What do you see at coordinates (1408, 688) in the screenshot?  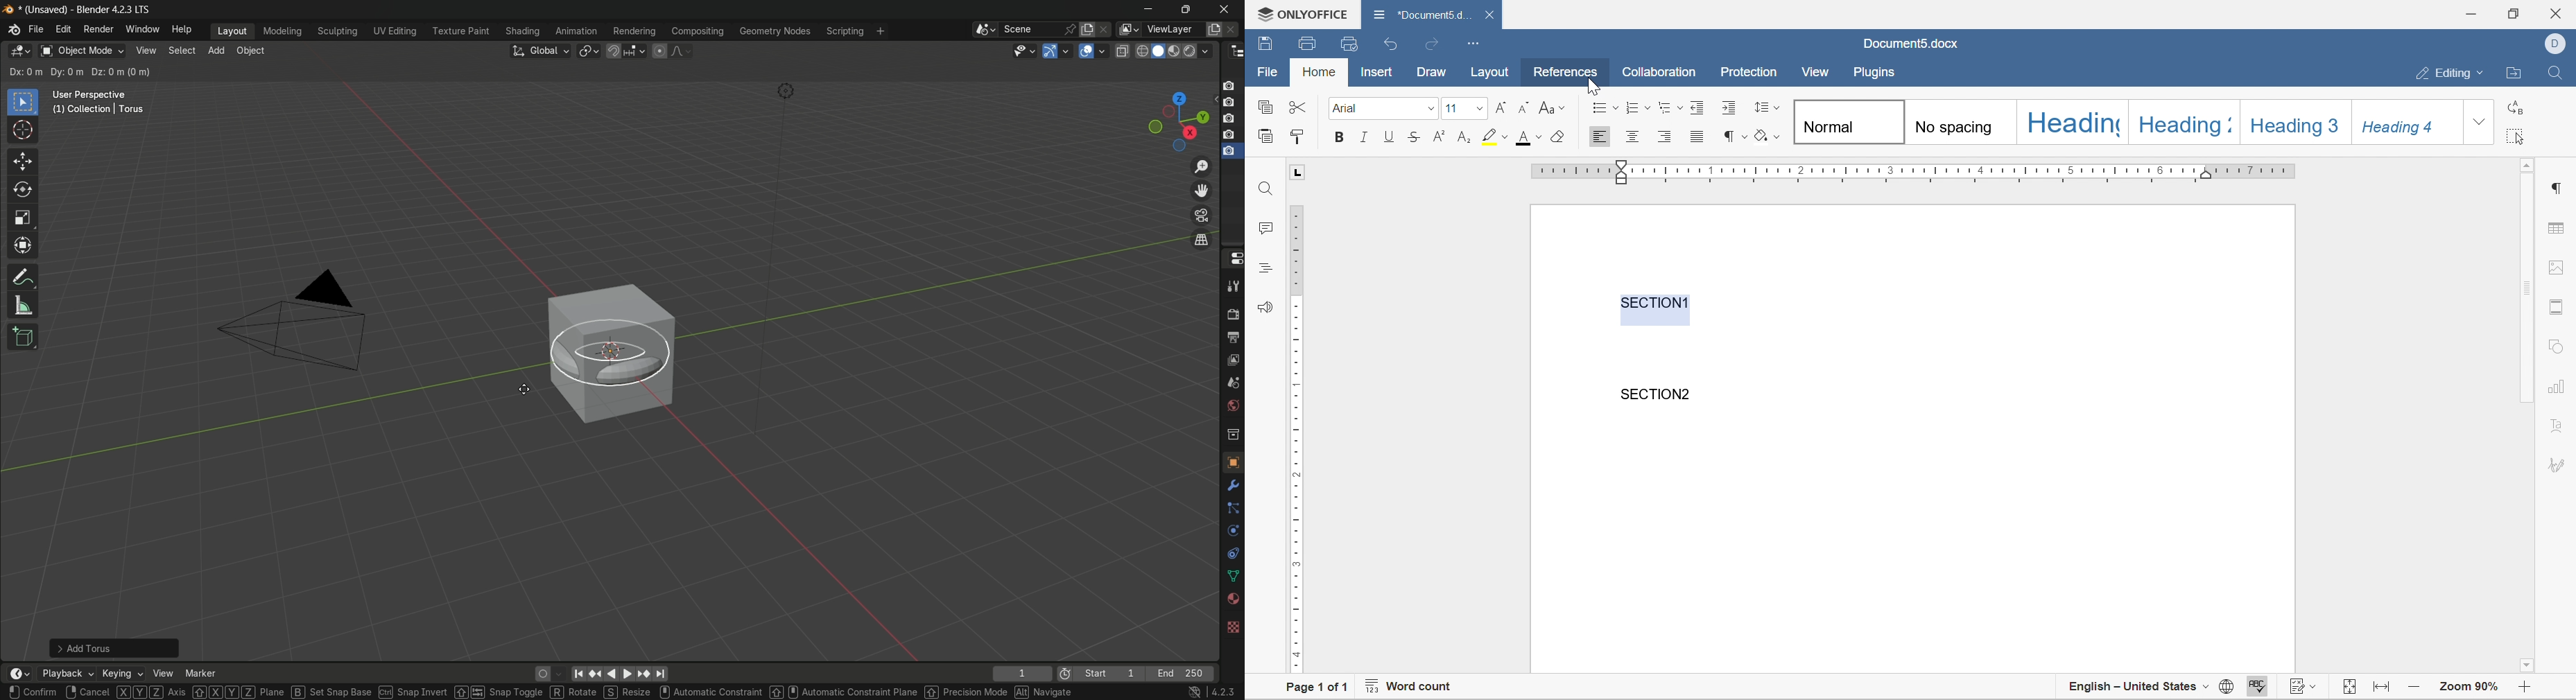 I see `word count` at bounding box center [1408, 688].